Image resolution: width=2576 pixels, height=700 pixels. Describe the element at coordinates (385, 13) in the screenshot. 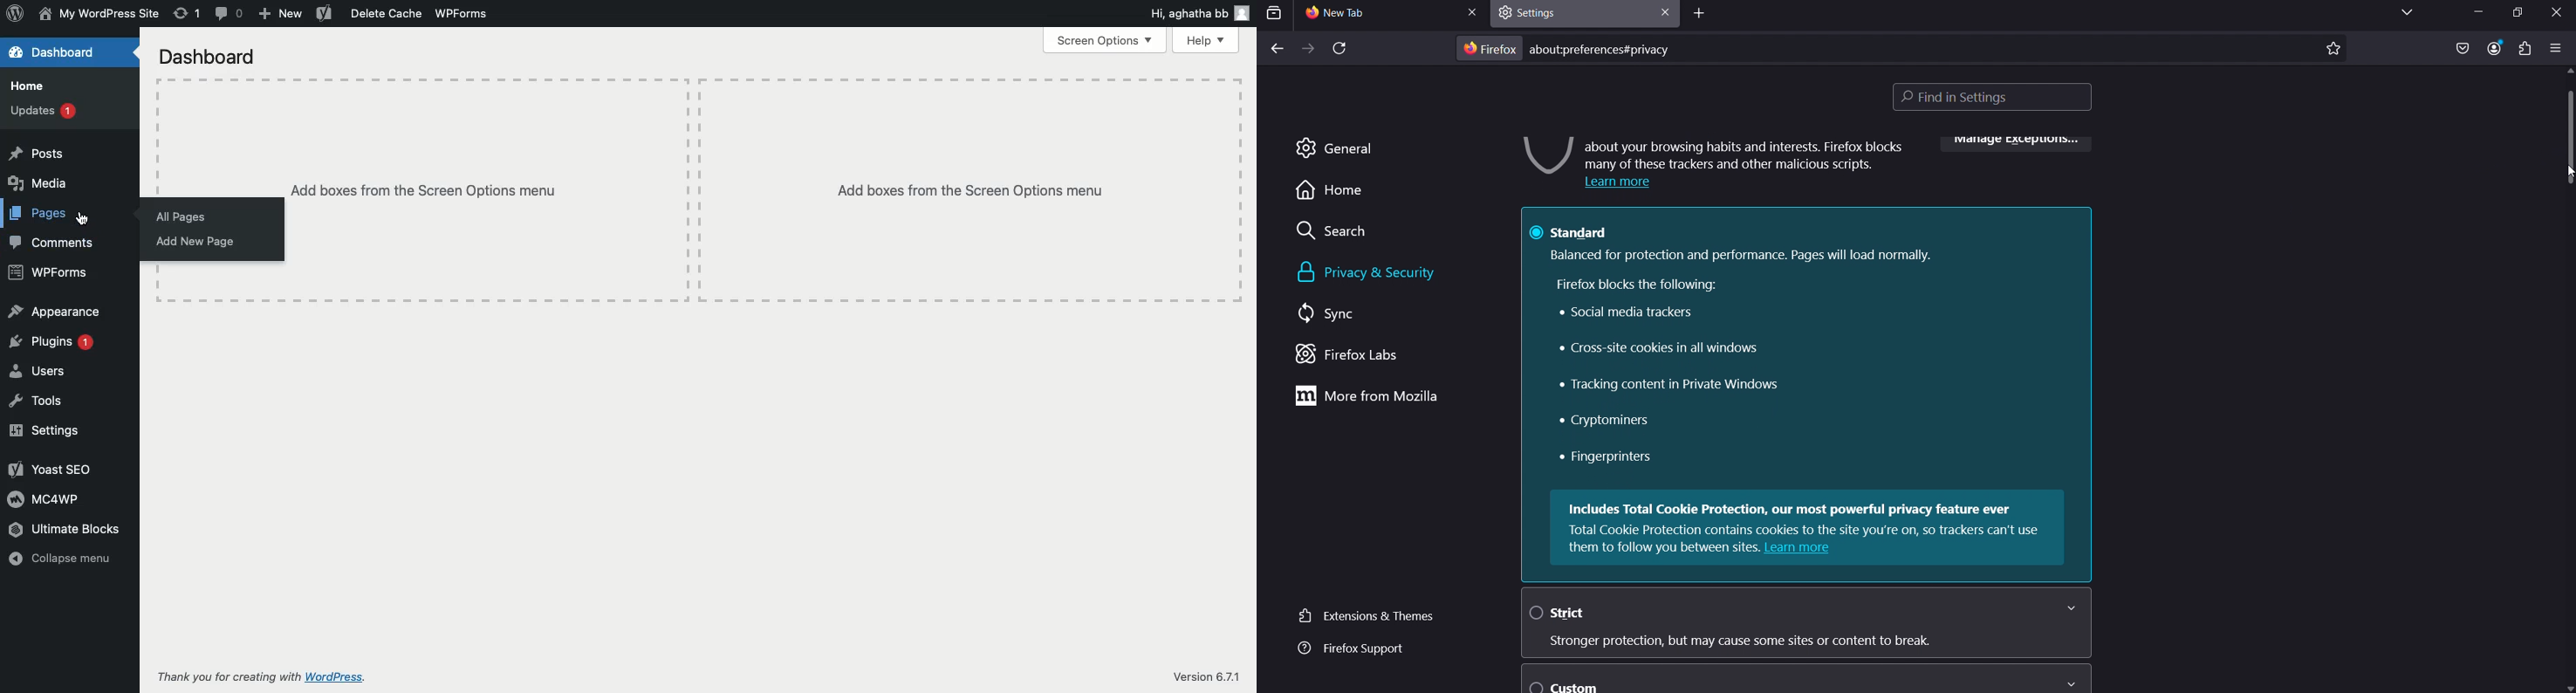

I see `Delete cache` at that location.